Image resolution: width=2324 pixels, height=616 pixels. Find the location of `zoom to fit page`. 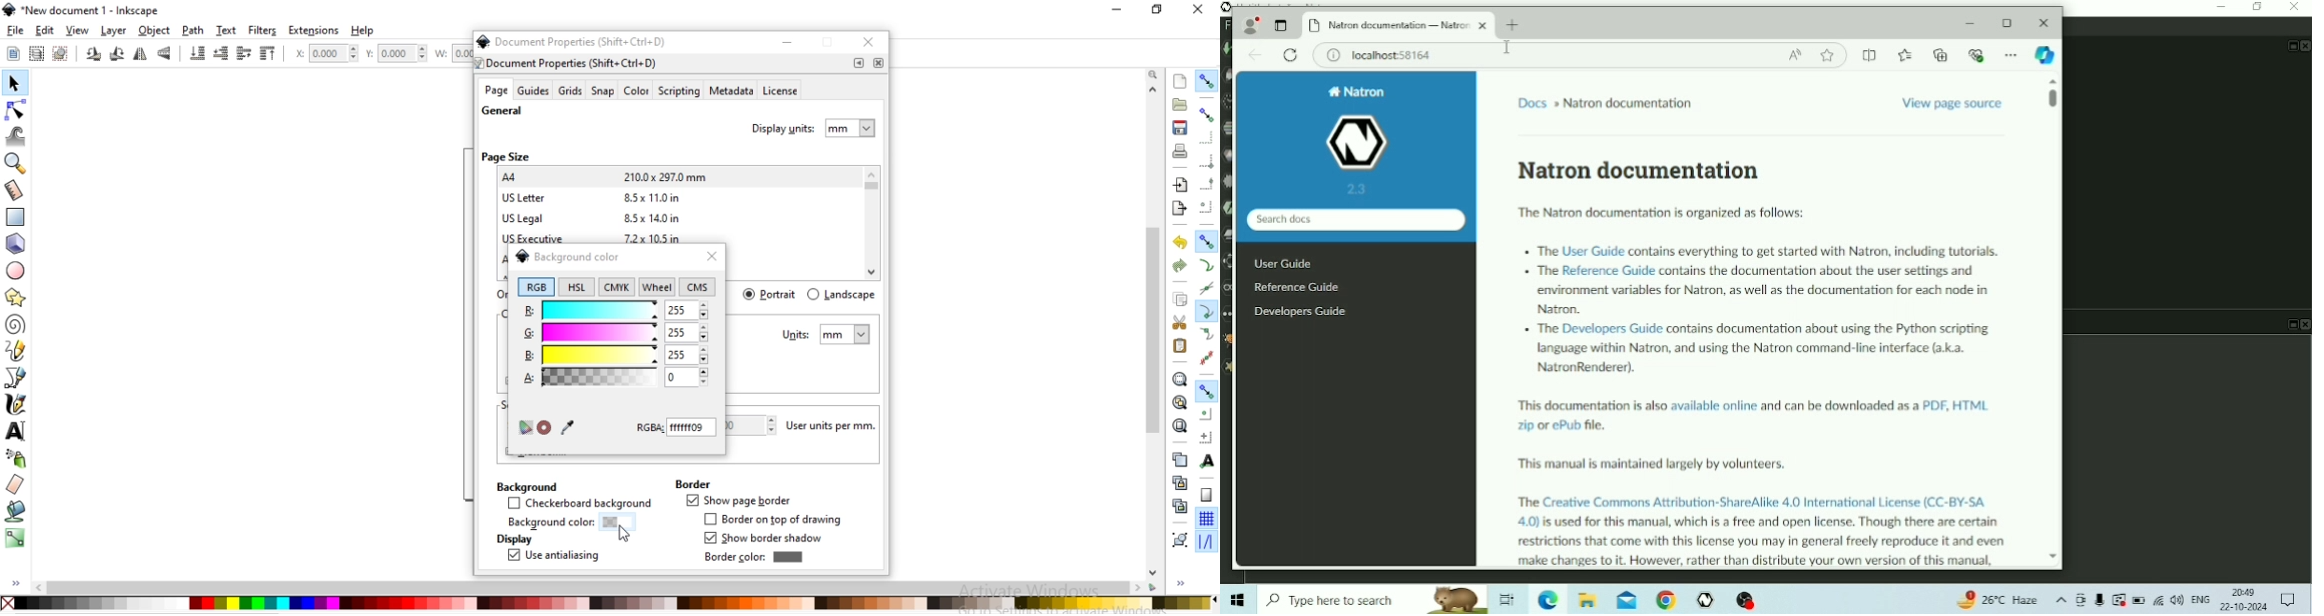

zoom to fit page is located at coordinates (1179, 425).